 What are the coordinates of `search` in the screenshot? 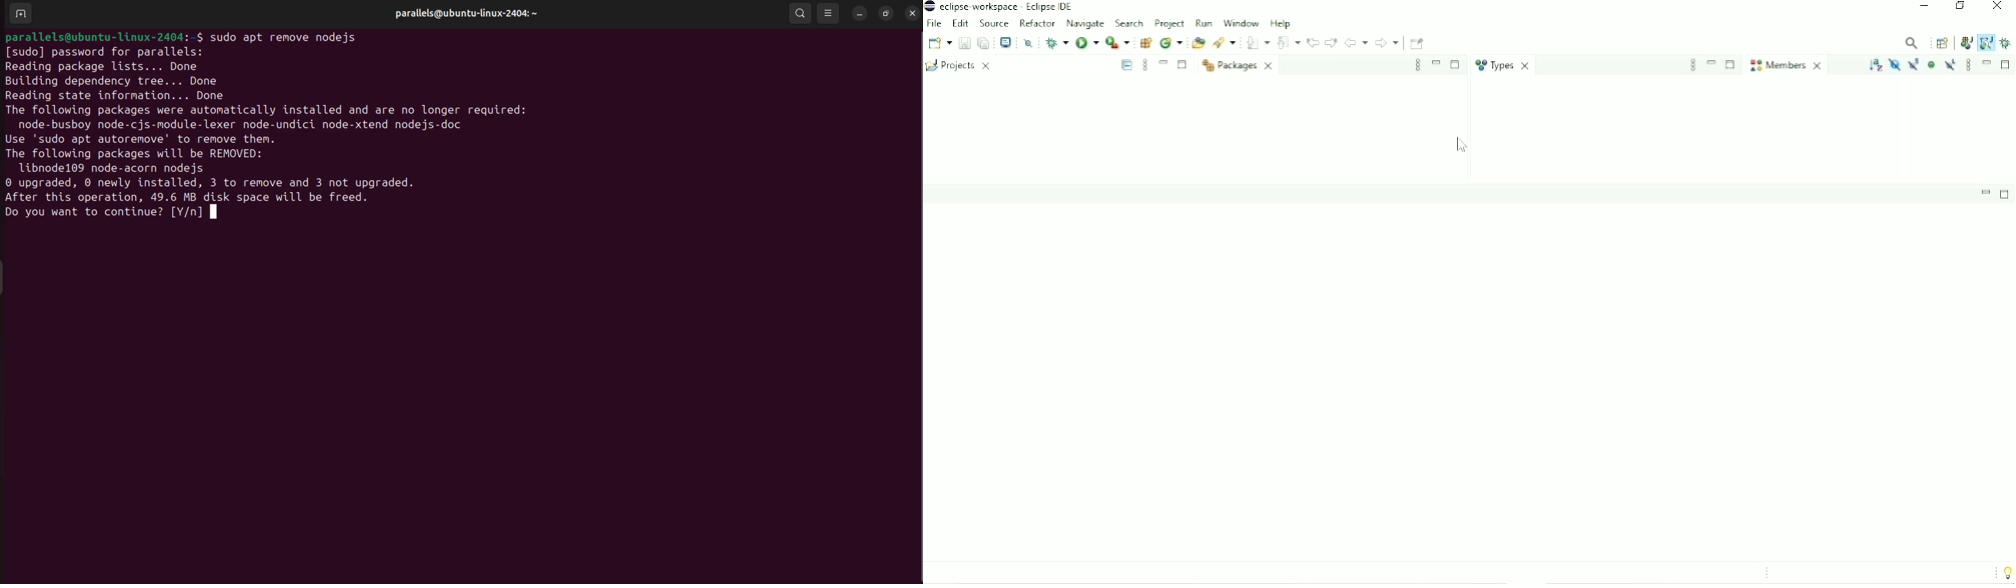 It's located at (801, 13).